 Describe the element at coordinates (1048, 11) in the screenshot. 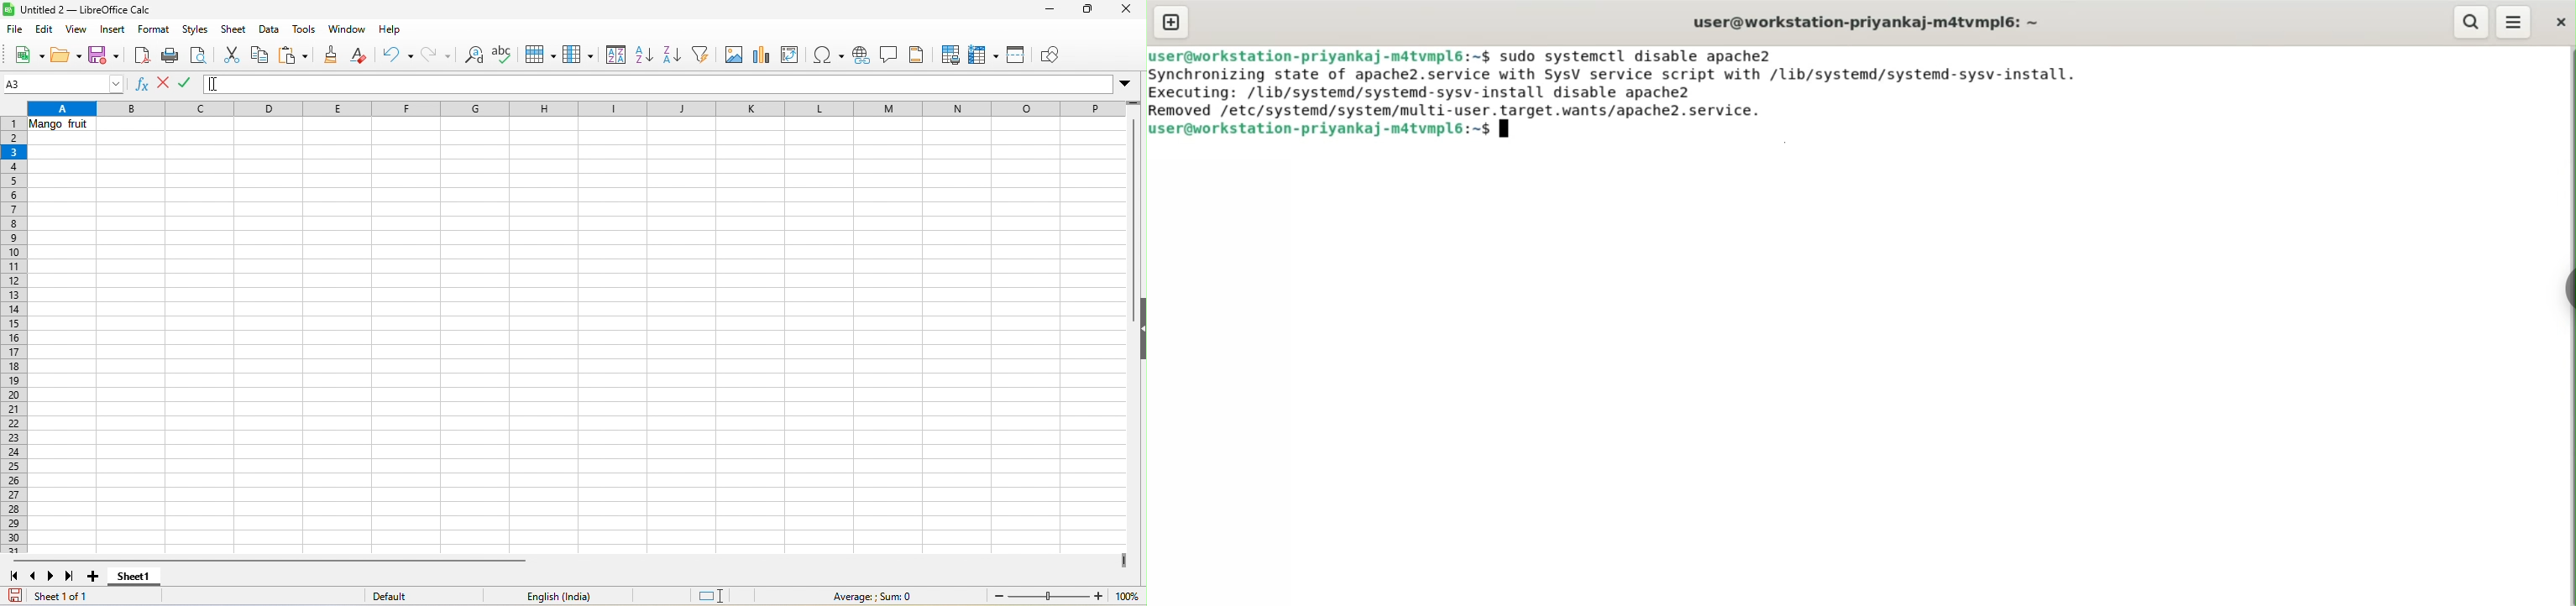

I see `minimize` at that location.